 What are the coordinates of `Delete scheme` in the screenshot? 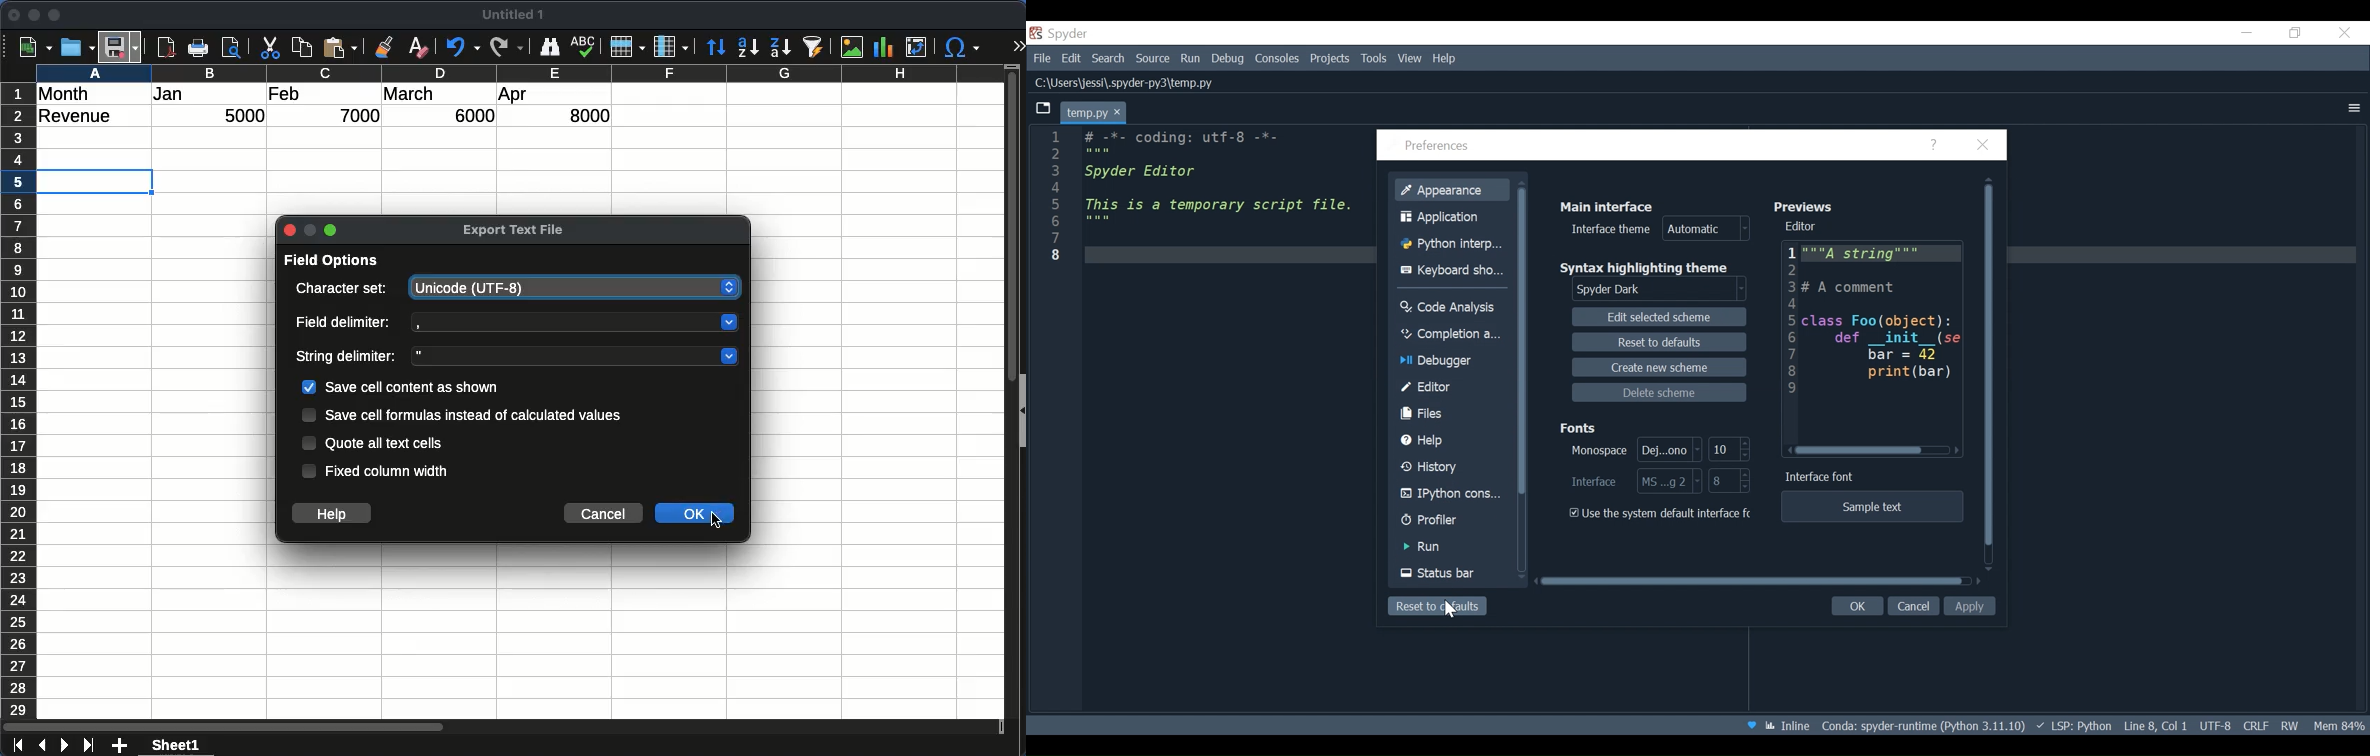 It's located at (1660, 393).